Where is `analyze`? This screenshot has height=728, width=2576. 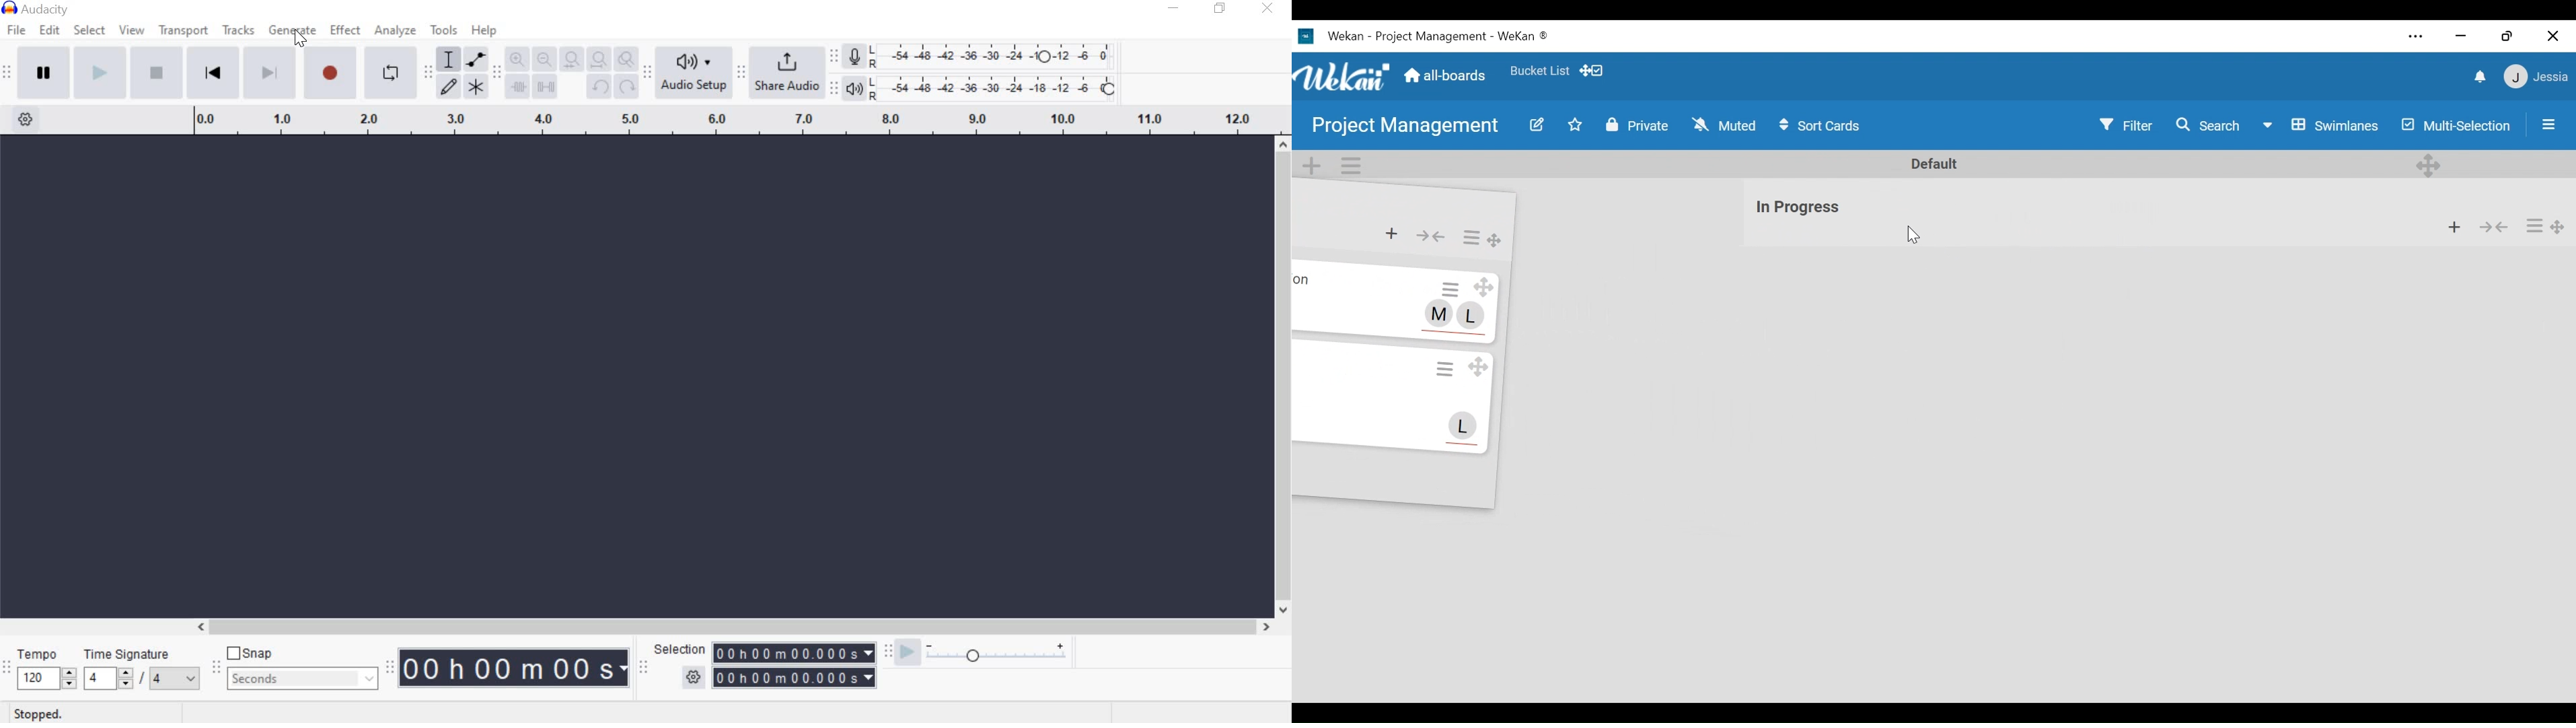 analyze is located at coordinates (397, 32).